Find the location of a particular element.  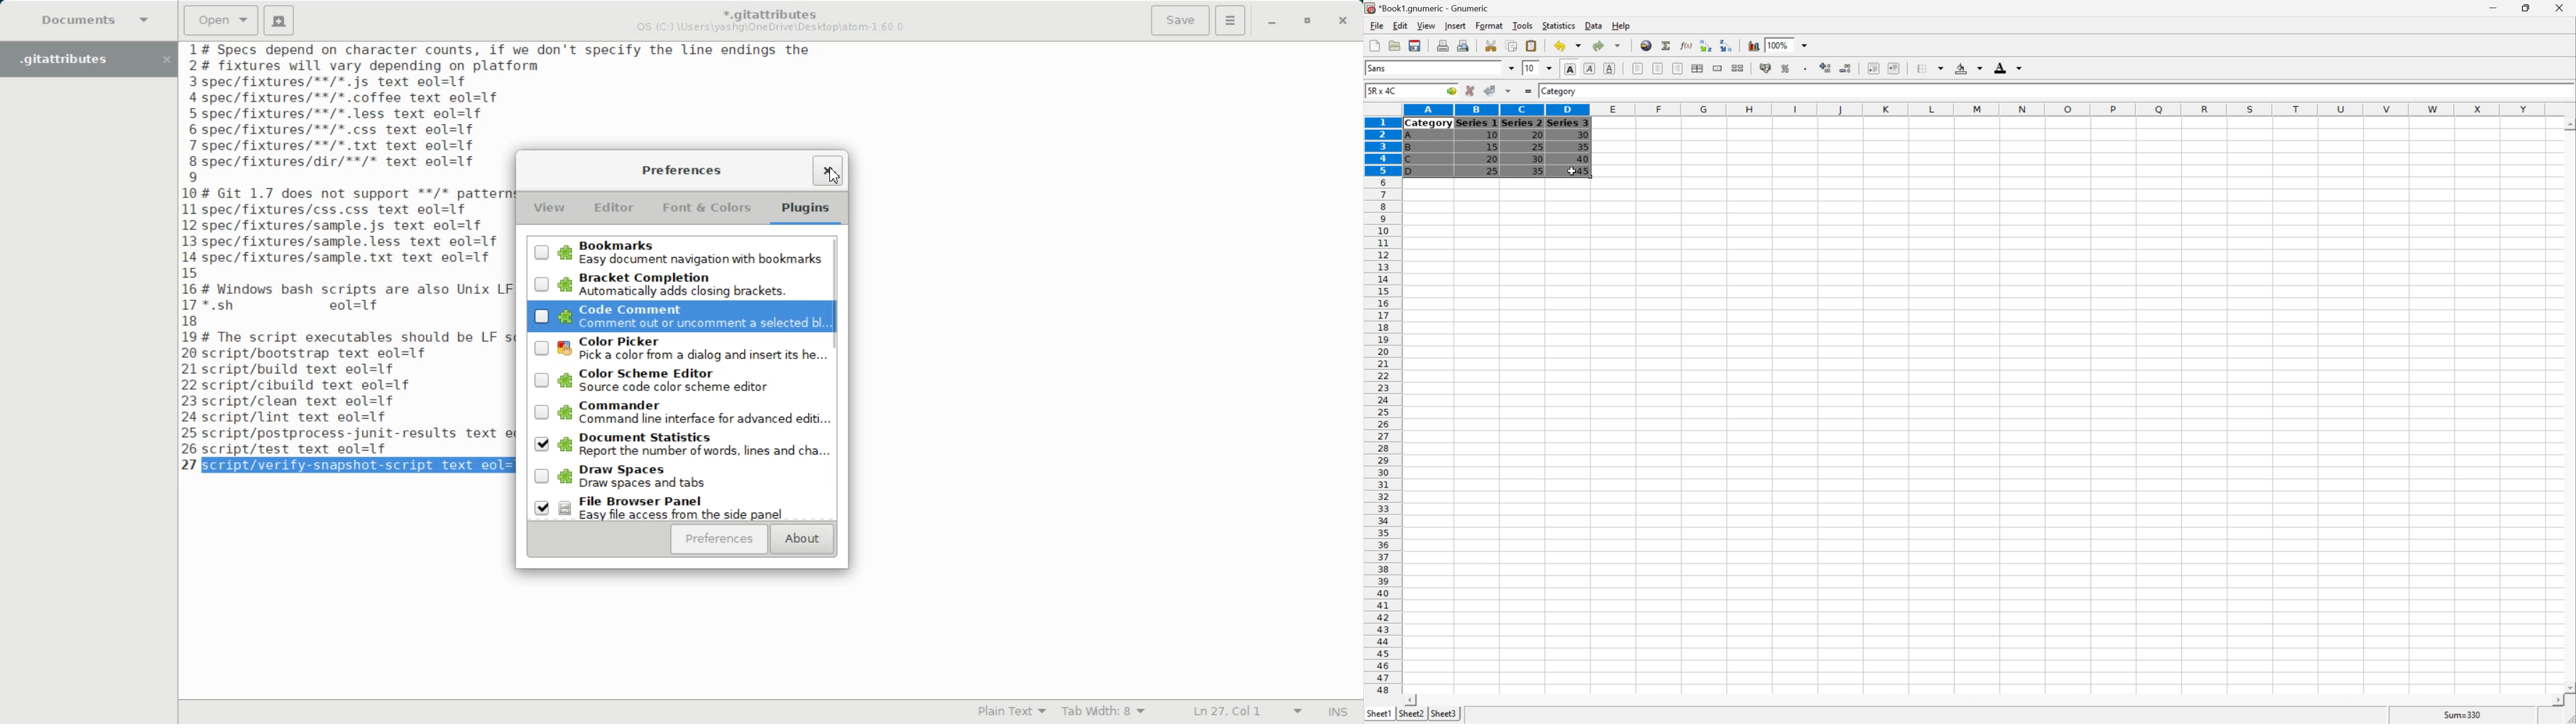

Drop Down is located at coordinates (1511, 68).